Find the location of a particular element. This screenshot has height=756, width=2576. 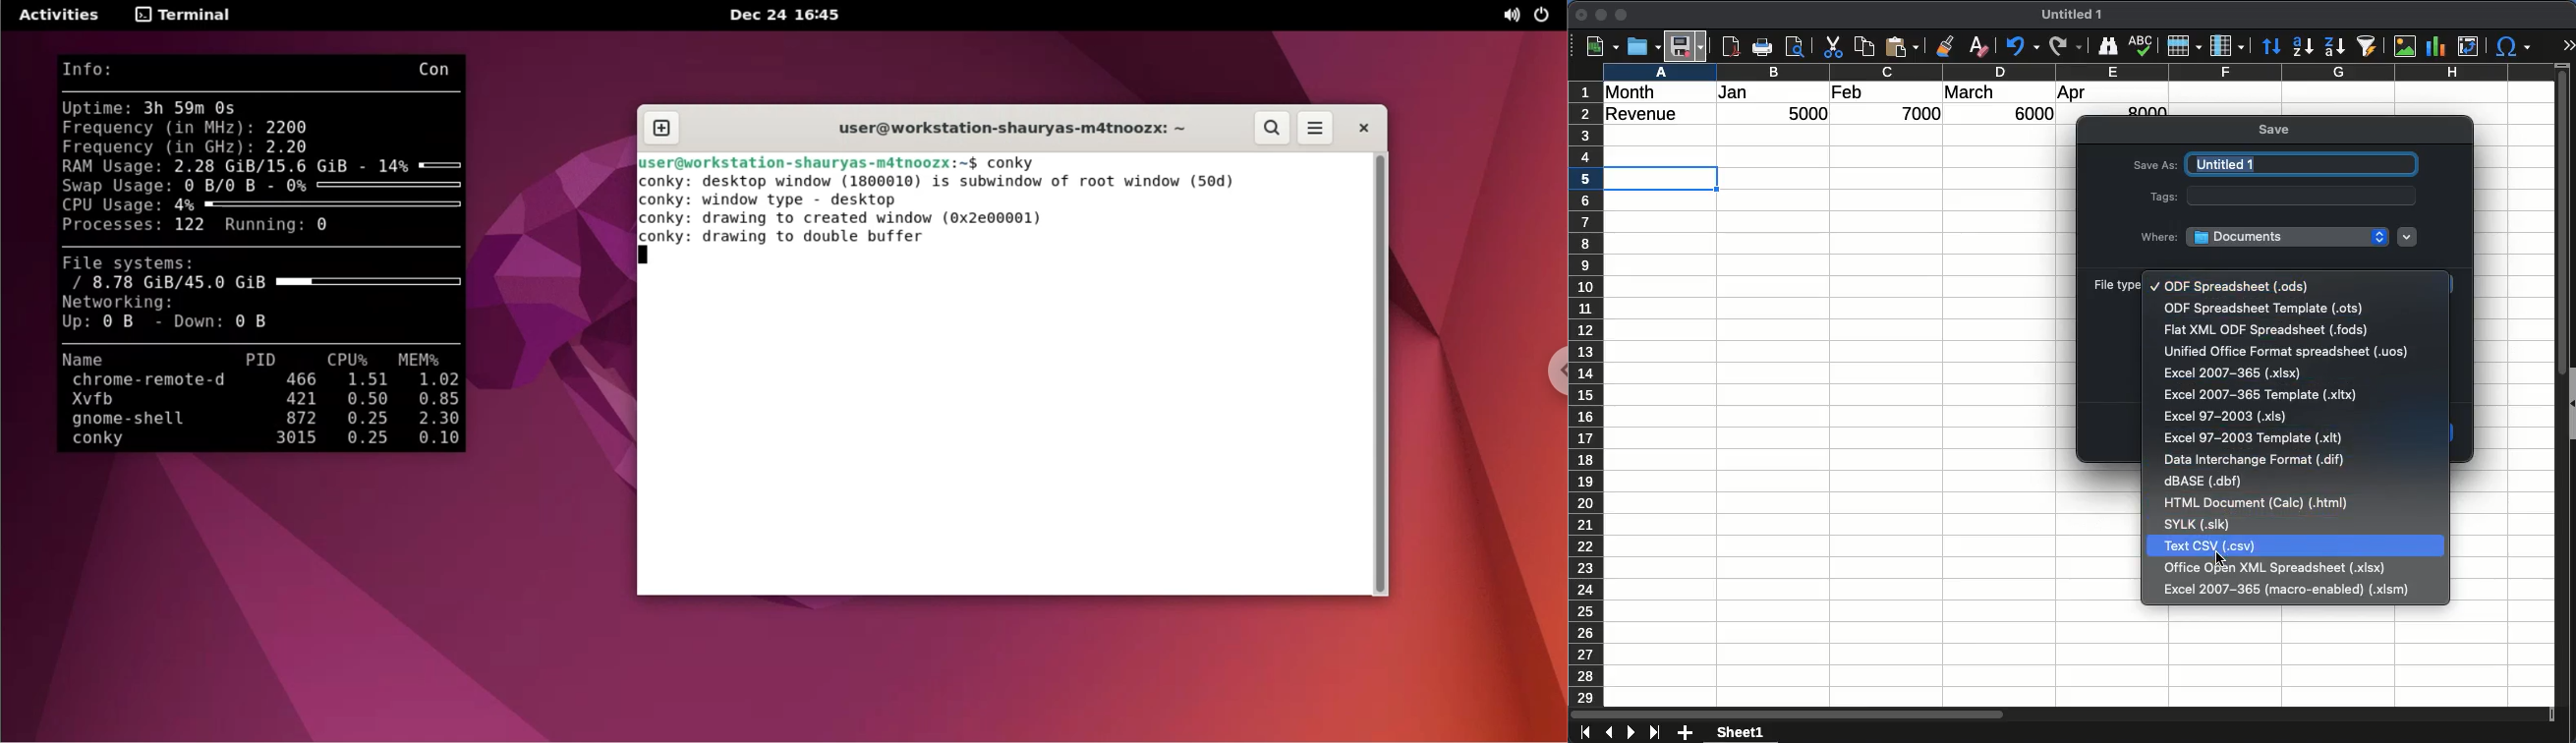

Excel 97-2003 is located at coordinates (2225, 417).